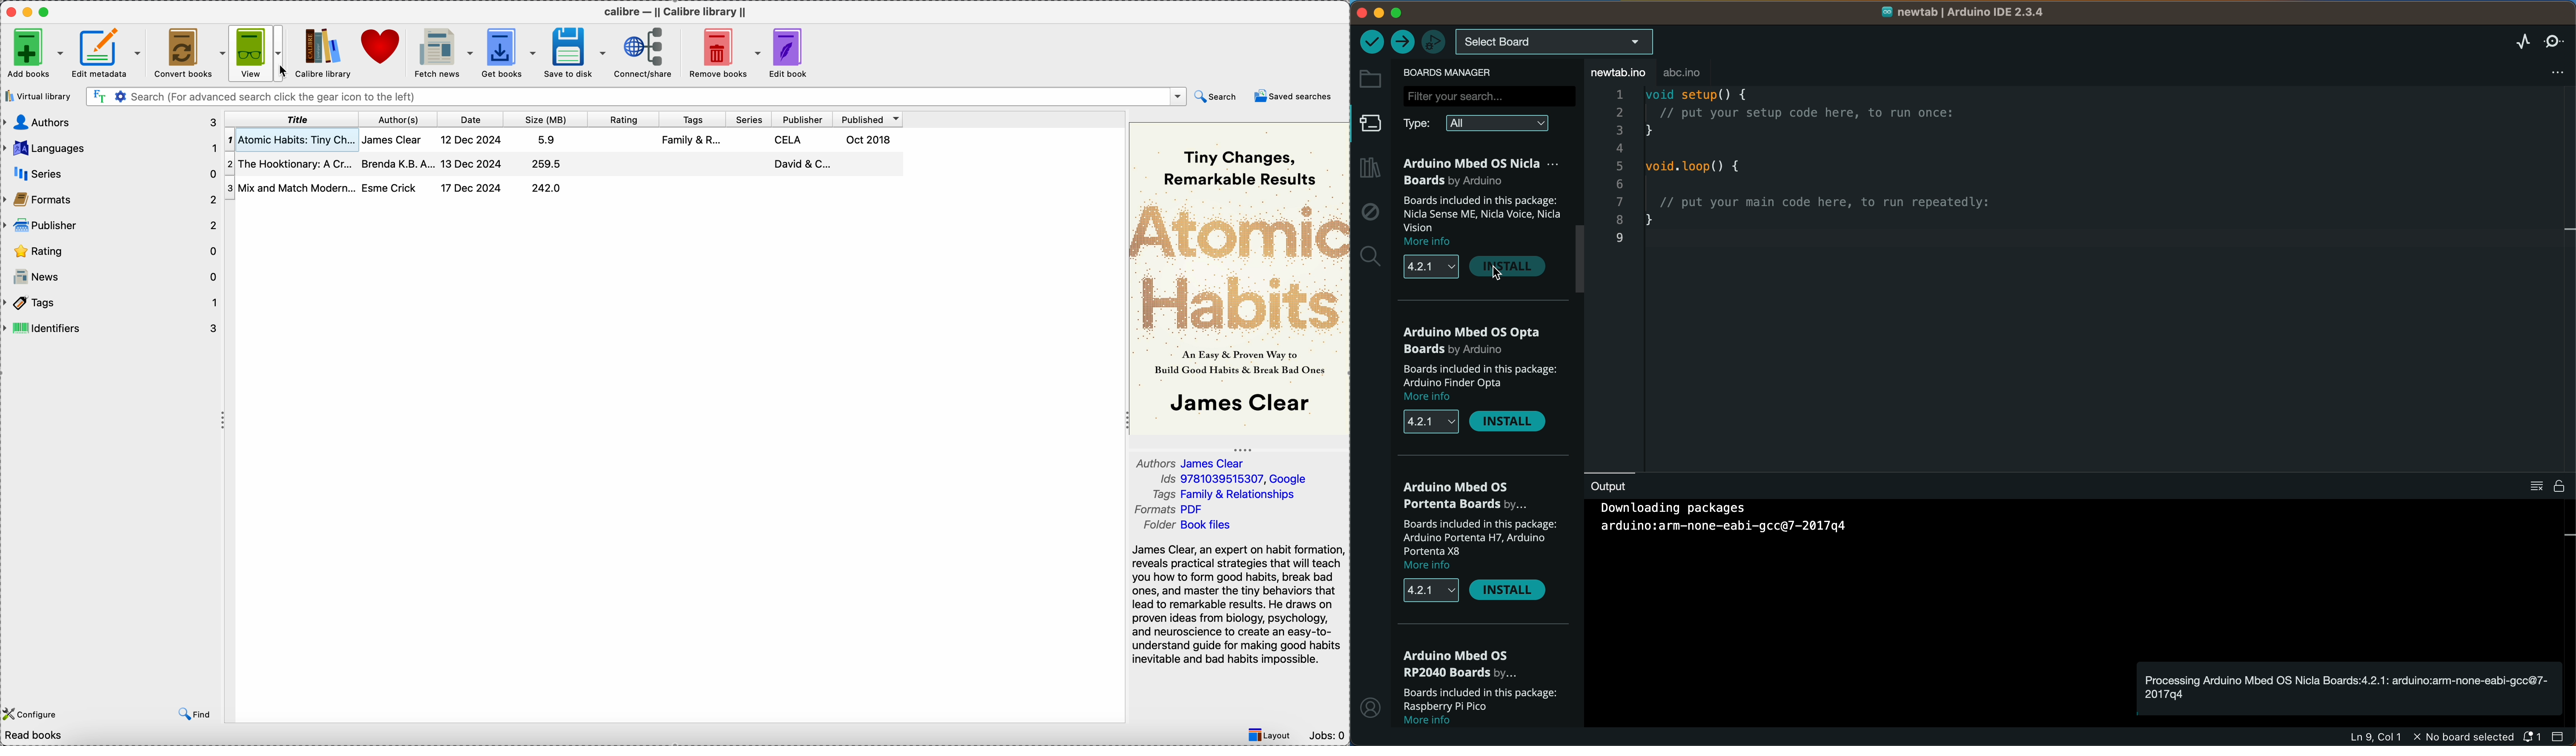 This screenshot has width=2576, height=756. What do you see at coordinates (474, 163) in the screenshot?
I see `13 Dec 2024` at bounding box center [474, 163].